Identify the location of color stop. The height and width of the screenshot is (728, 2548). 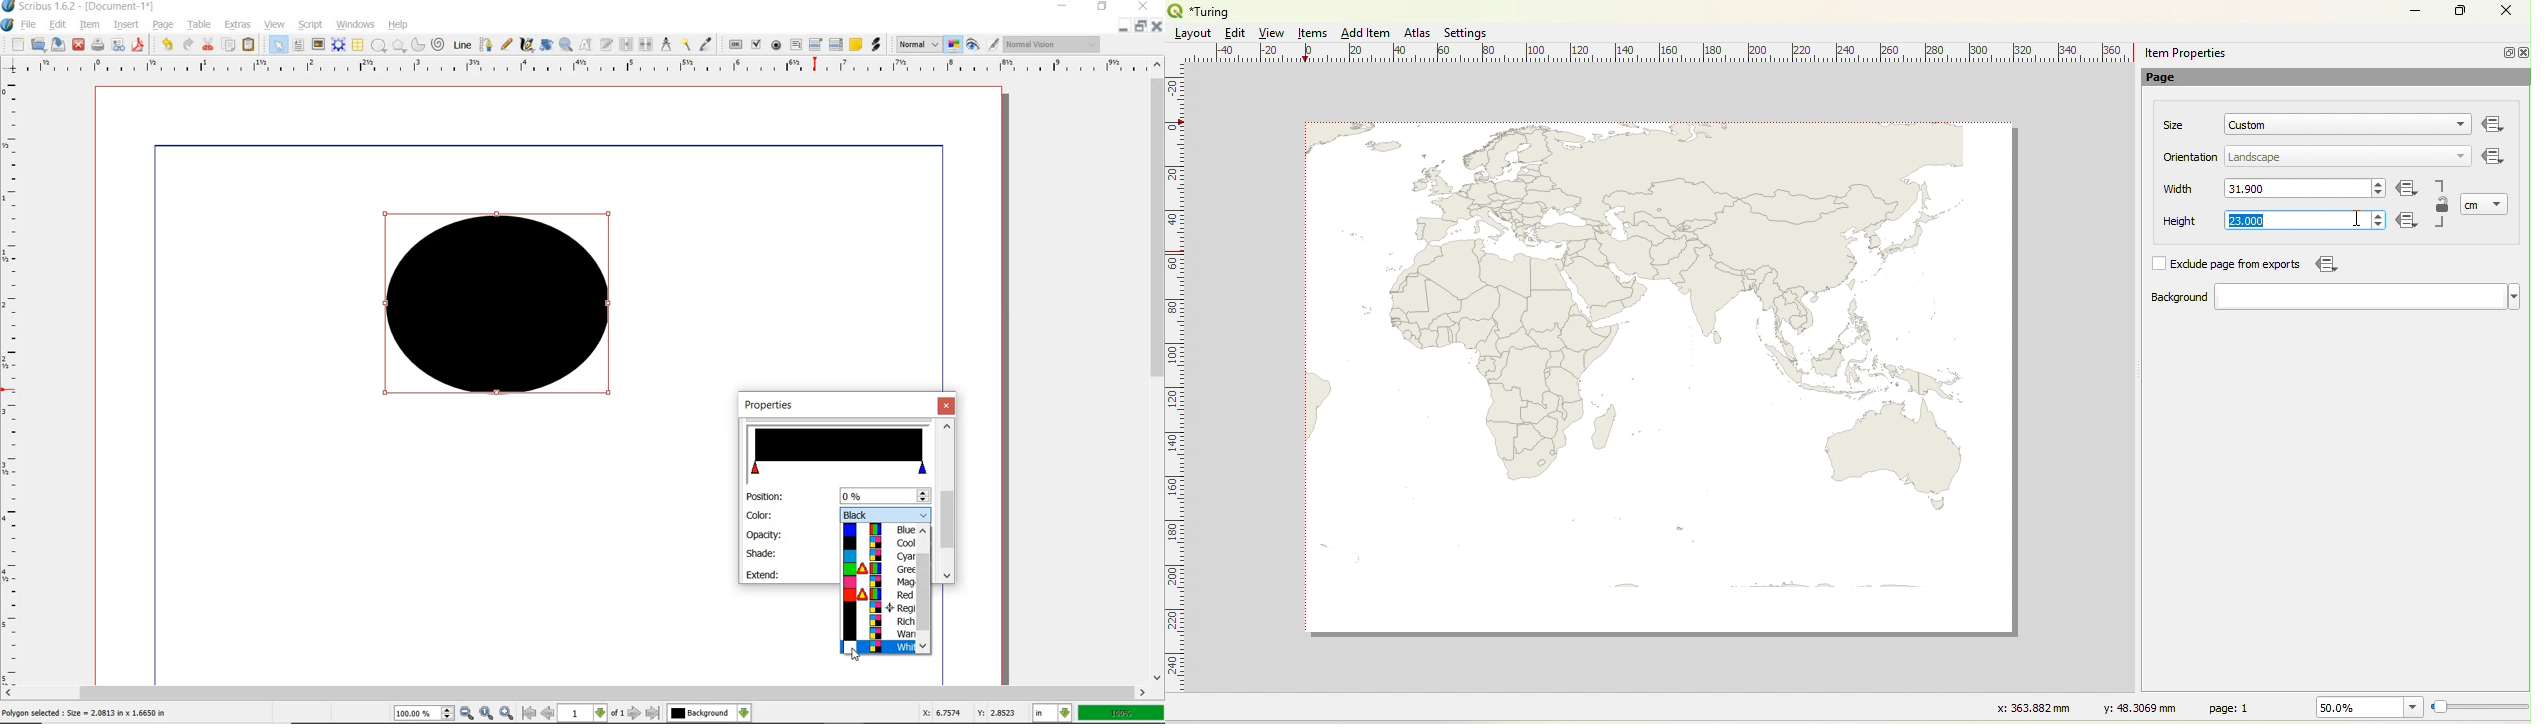
(840, 451).